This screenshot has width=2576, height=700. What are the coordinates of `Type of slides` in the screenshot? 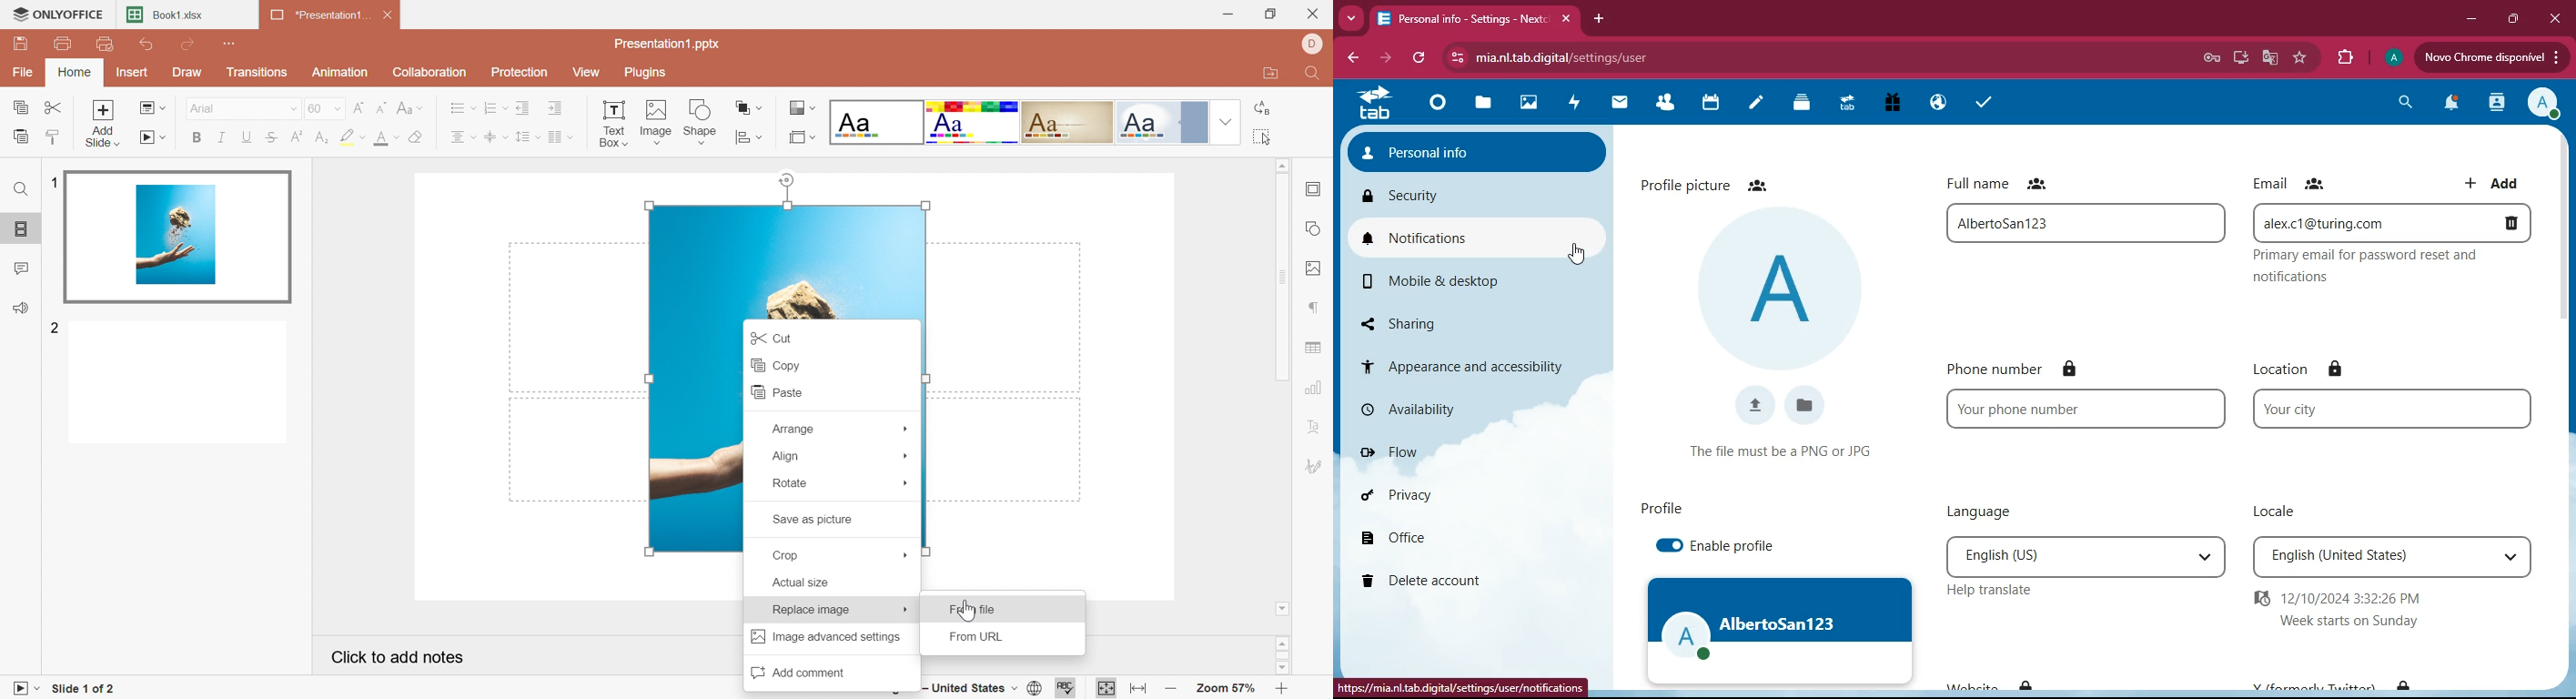 It's located at (1016, 122).